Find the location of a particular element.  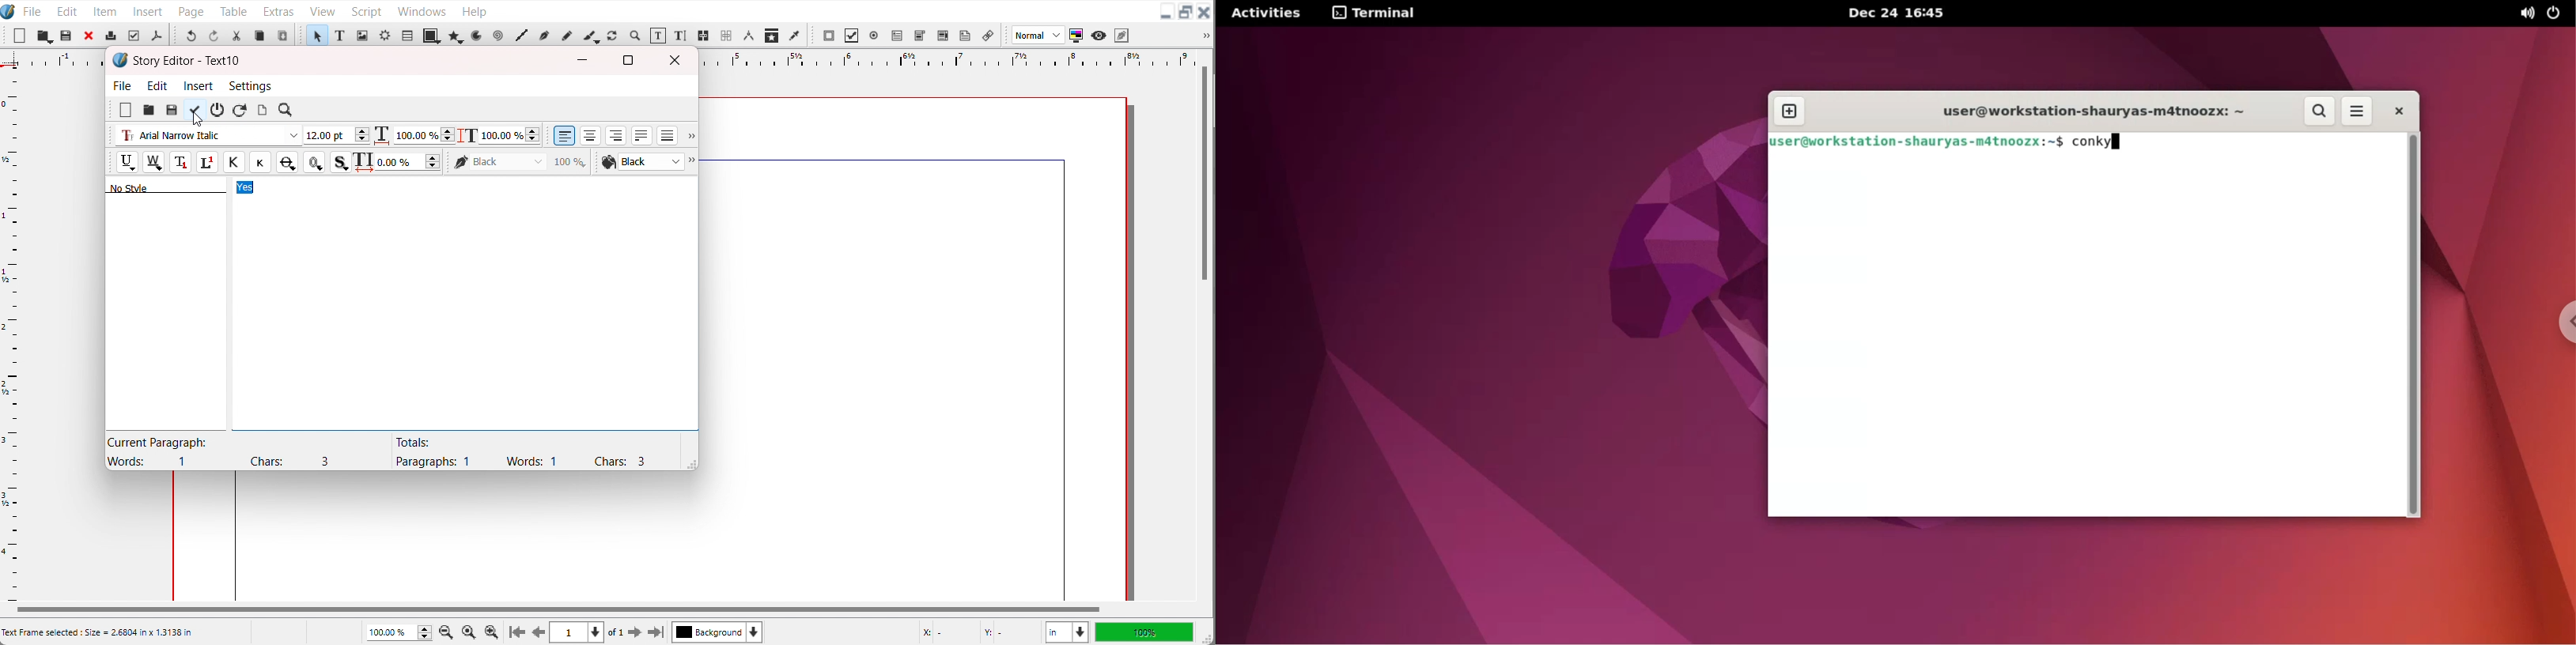

Zoom in or out is located at coordinates (634, 35).